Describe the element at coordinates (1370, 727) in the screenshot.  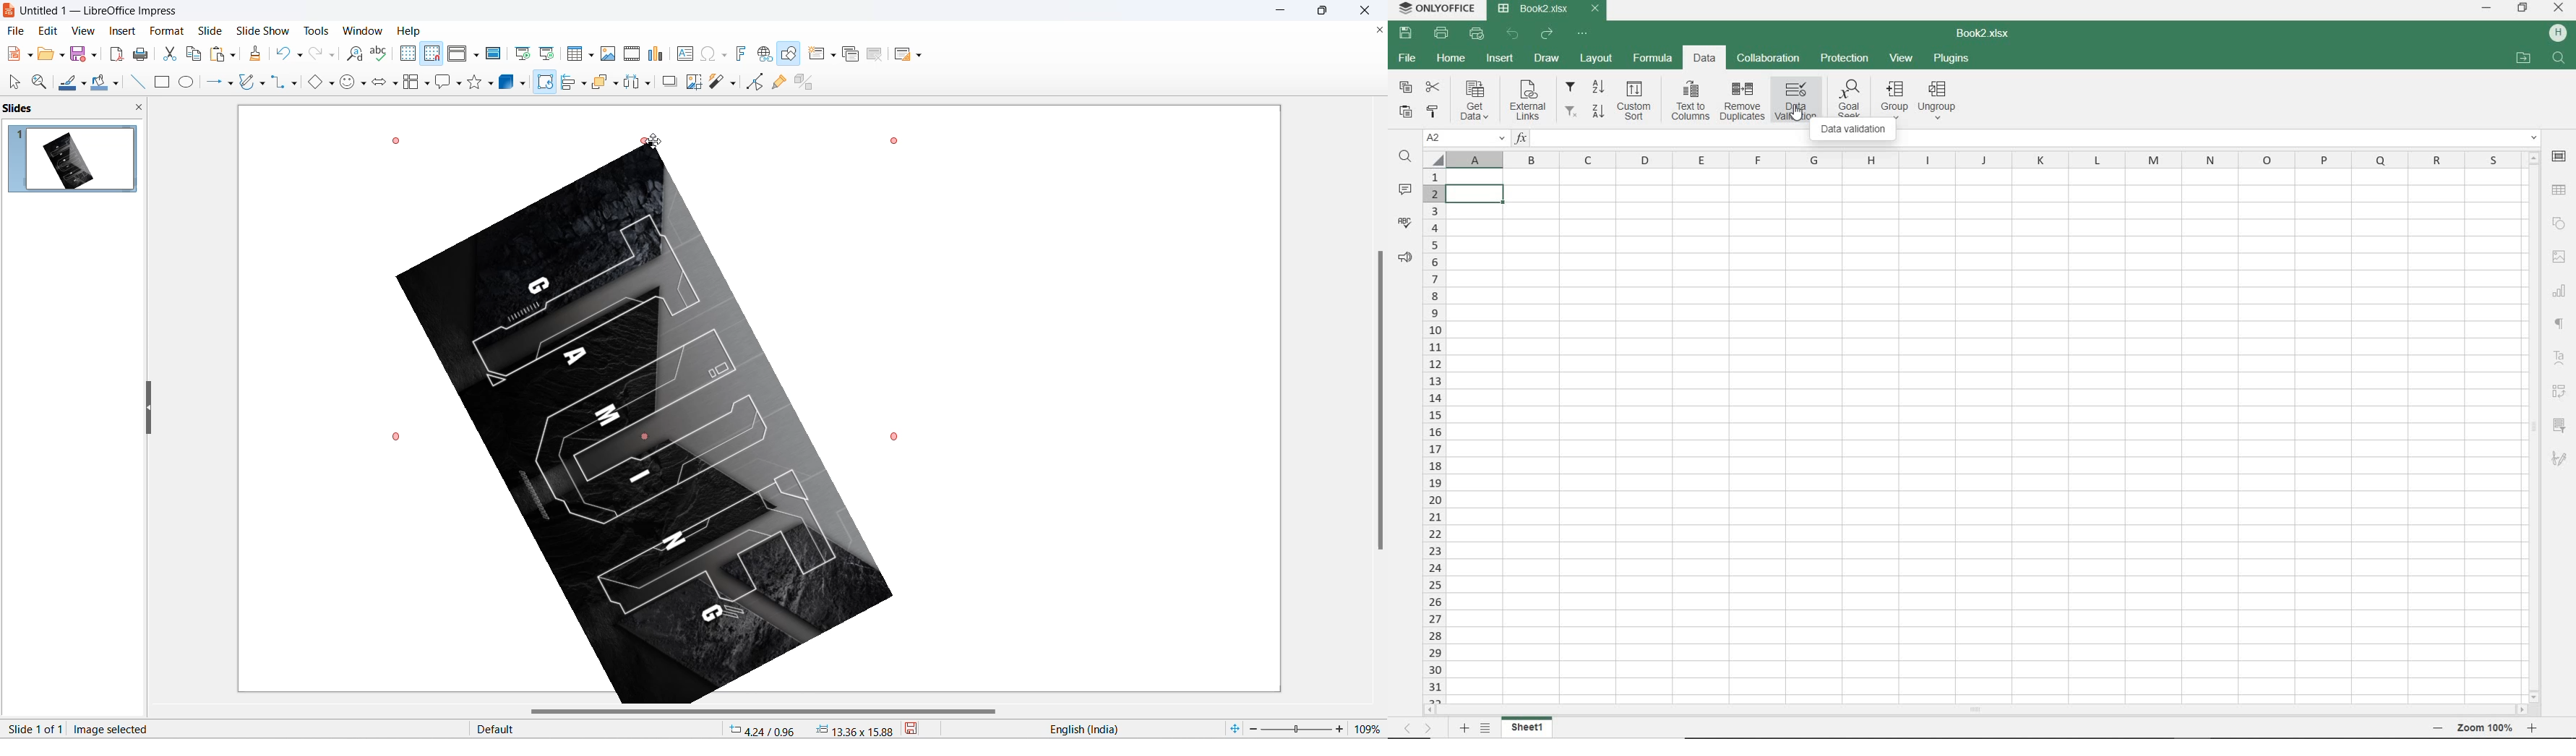
I see `zoom percentage` at that location.